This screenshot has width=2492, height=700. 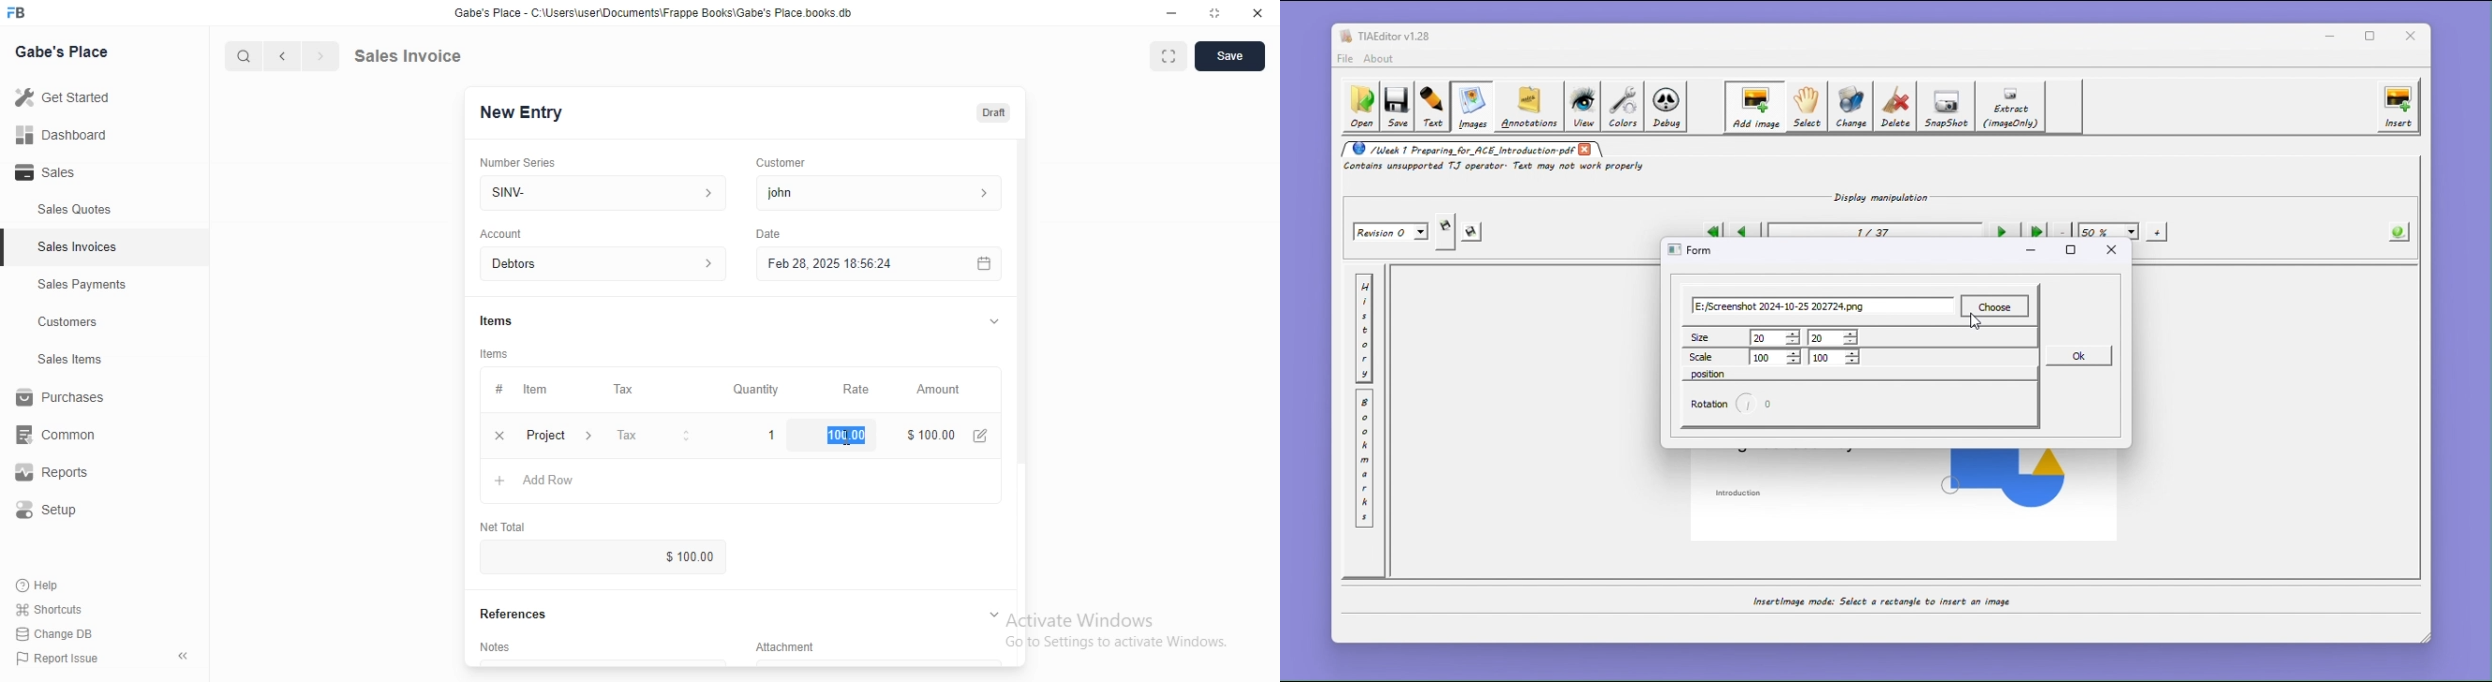 I want to click on john, so click(x=876, y=193).